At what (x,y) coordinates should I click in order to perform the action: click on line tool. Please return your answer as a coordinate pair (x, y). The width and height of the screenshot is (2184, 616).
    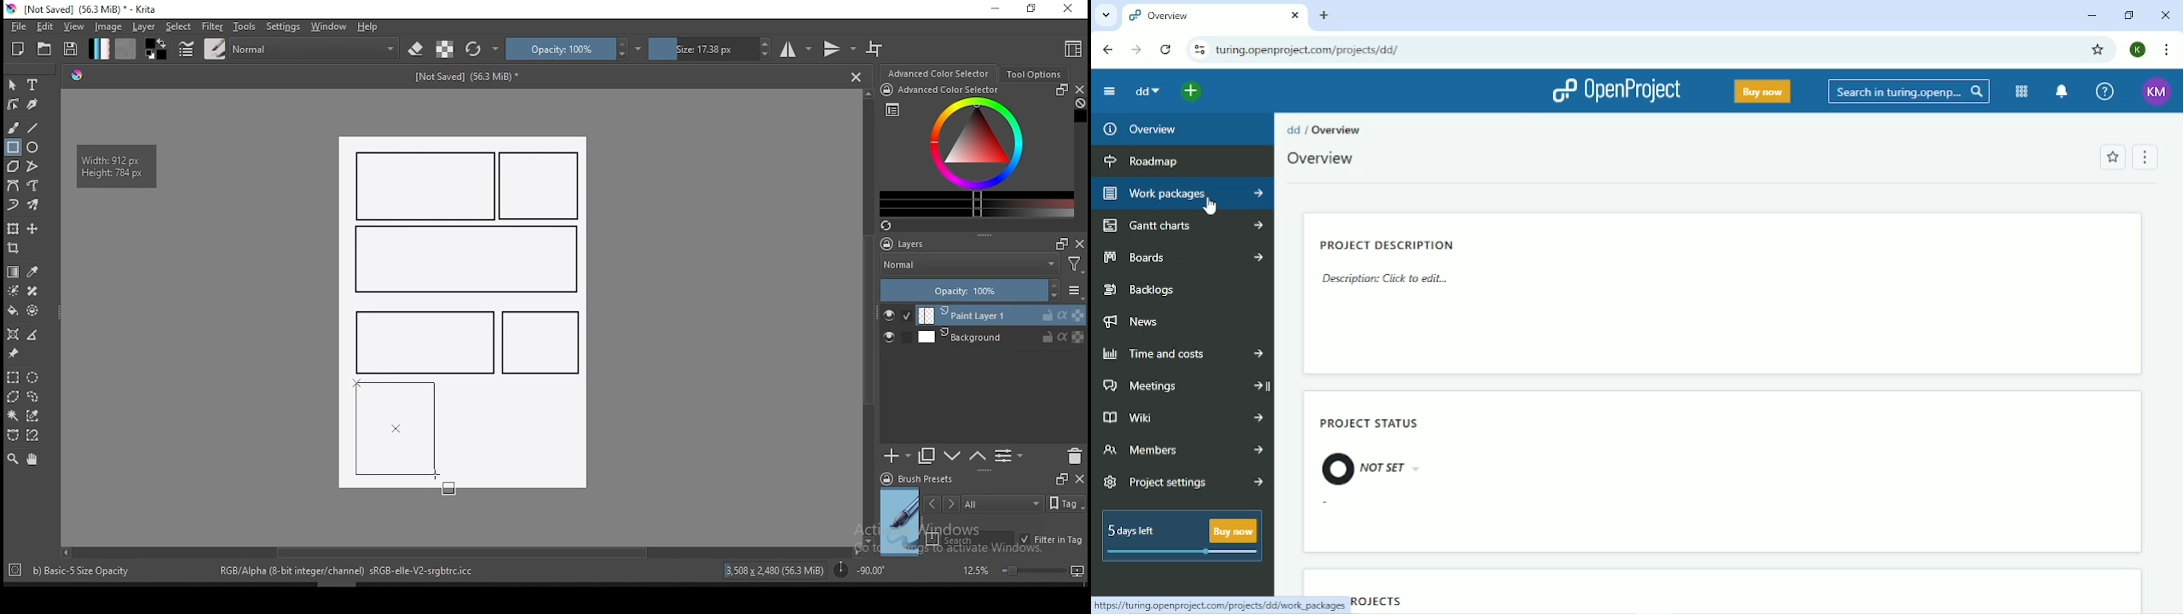
    Looking at the image, I should click on (33, 128).